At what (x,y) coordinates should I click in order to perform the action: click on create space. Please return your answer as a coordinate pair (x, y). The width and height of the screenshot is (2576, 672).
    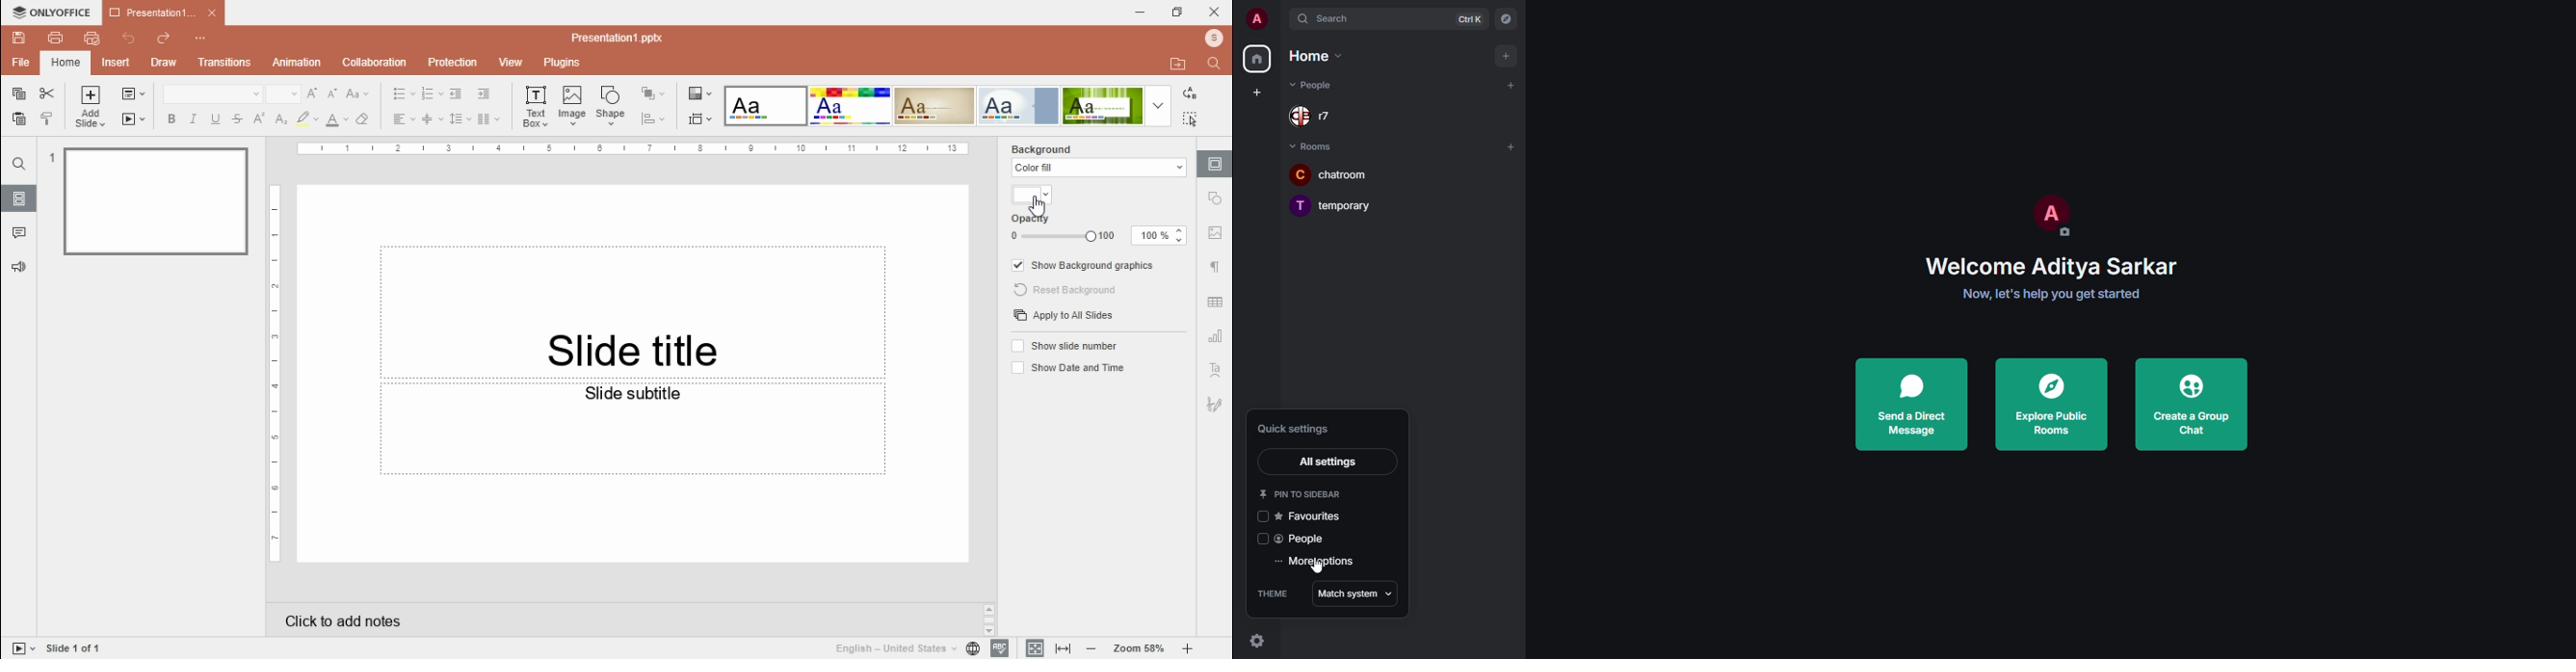
    Looking at the image, I should click on (1255, 90).